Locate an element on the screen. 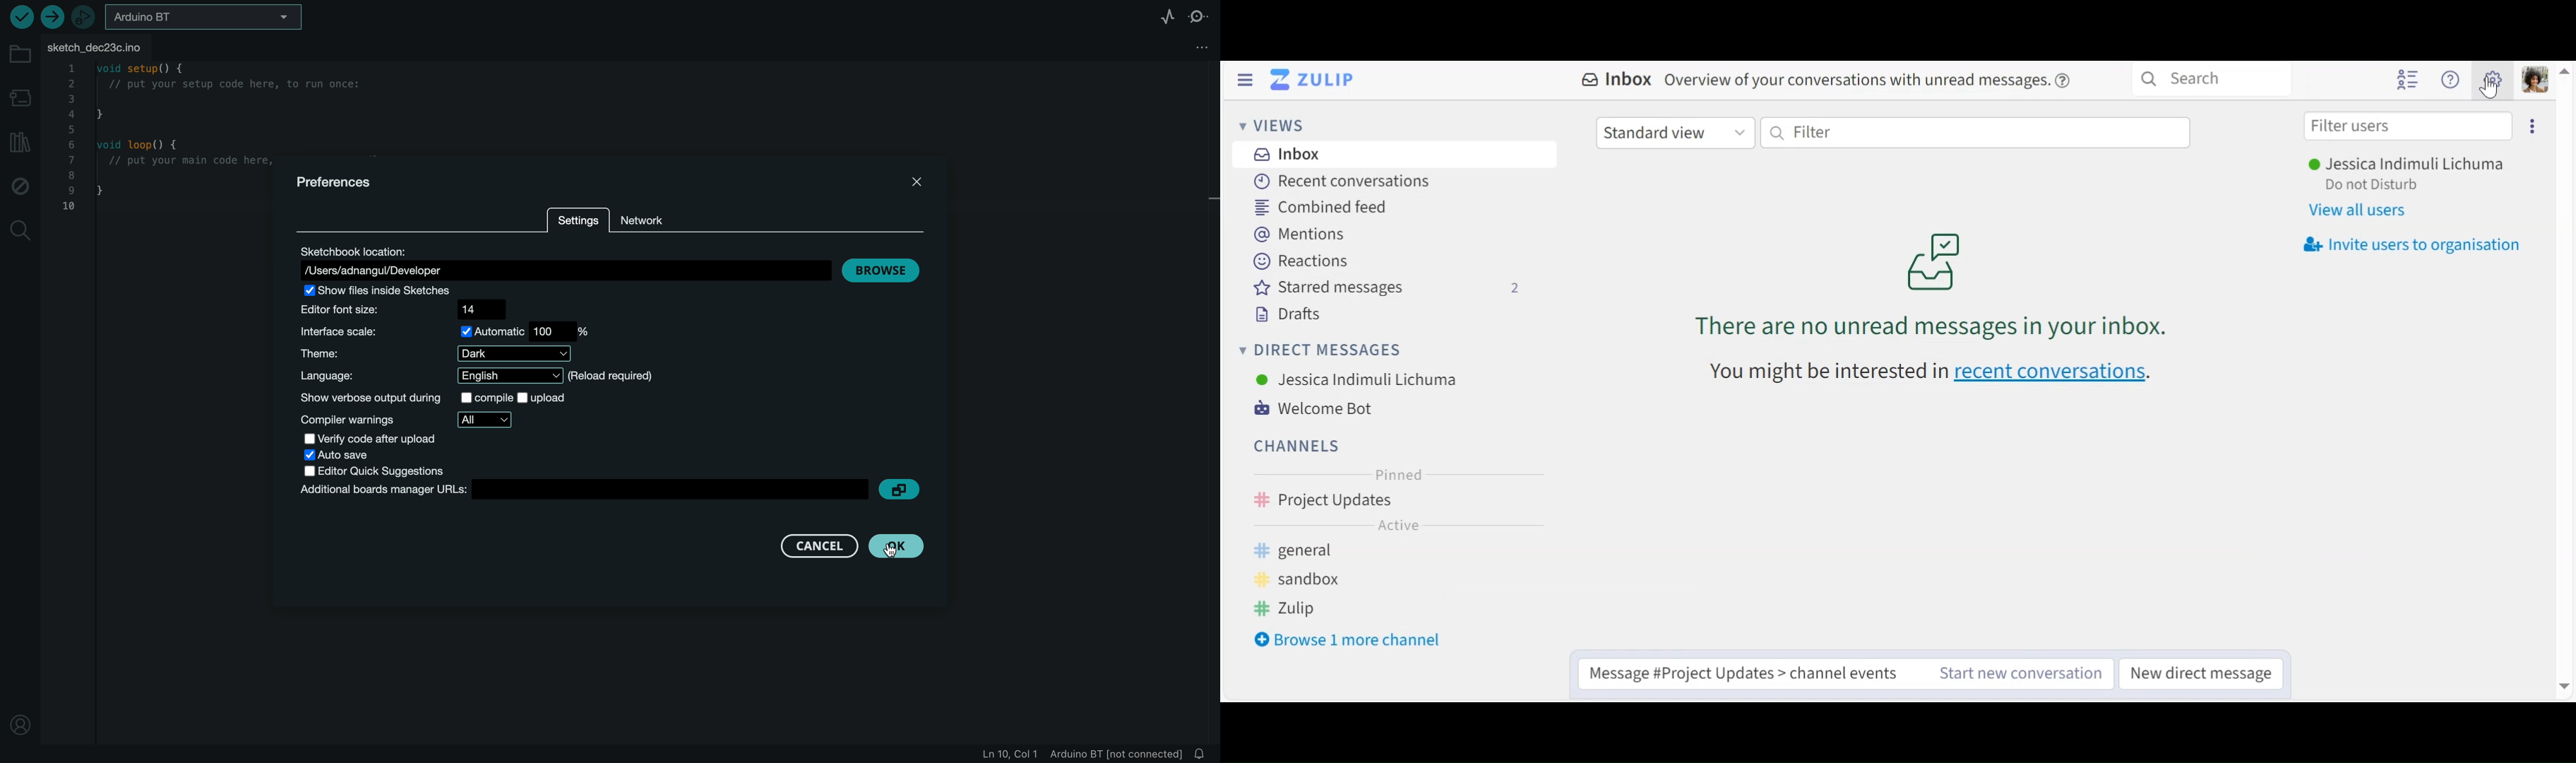 Image resolution: width=2576 pixels, height=784 pixels. Direct Messages is located at coordinates (1320, 351).